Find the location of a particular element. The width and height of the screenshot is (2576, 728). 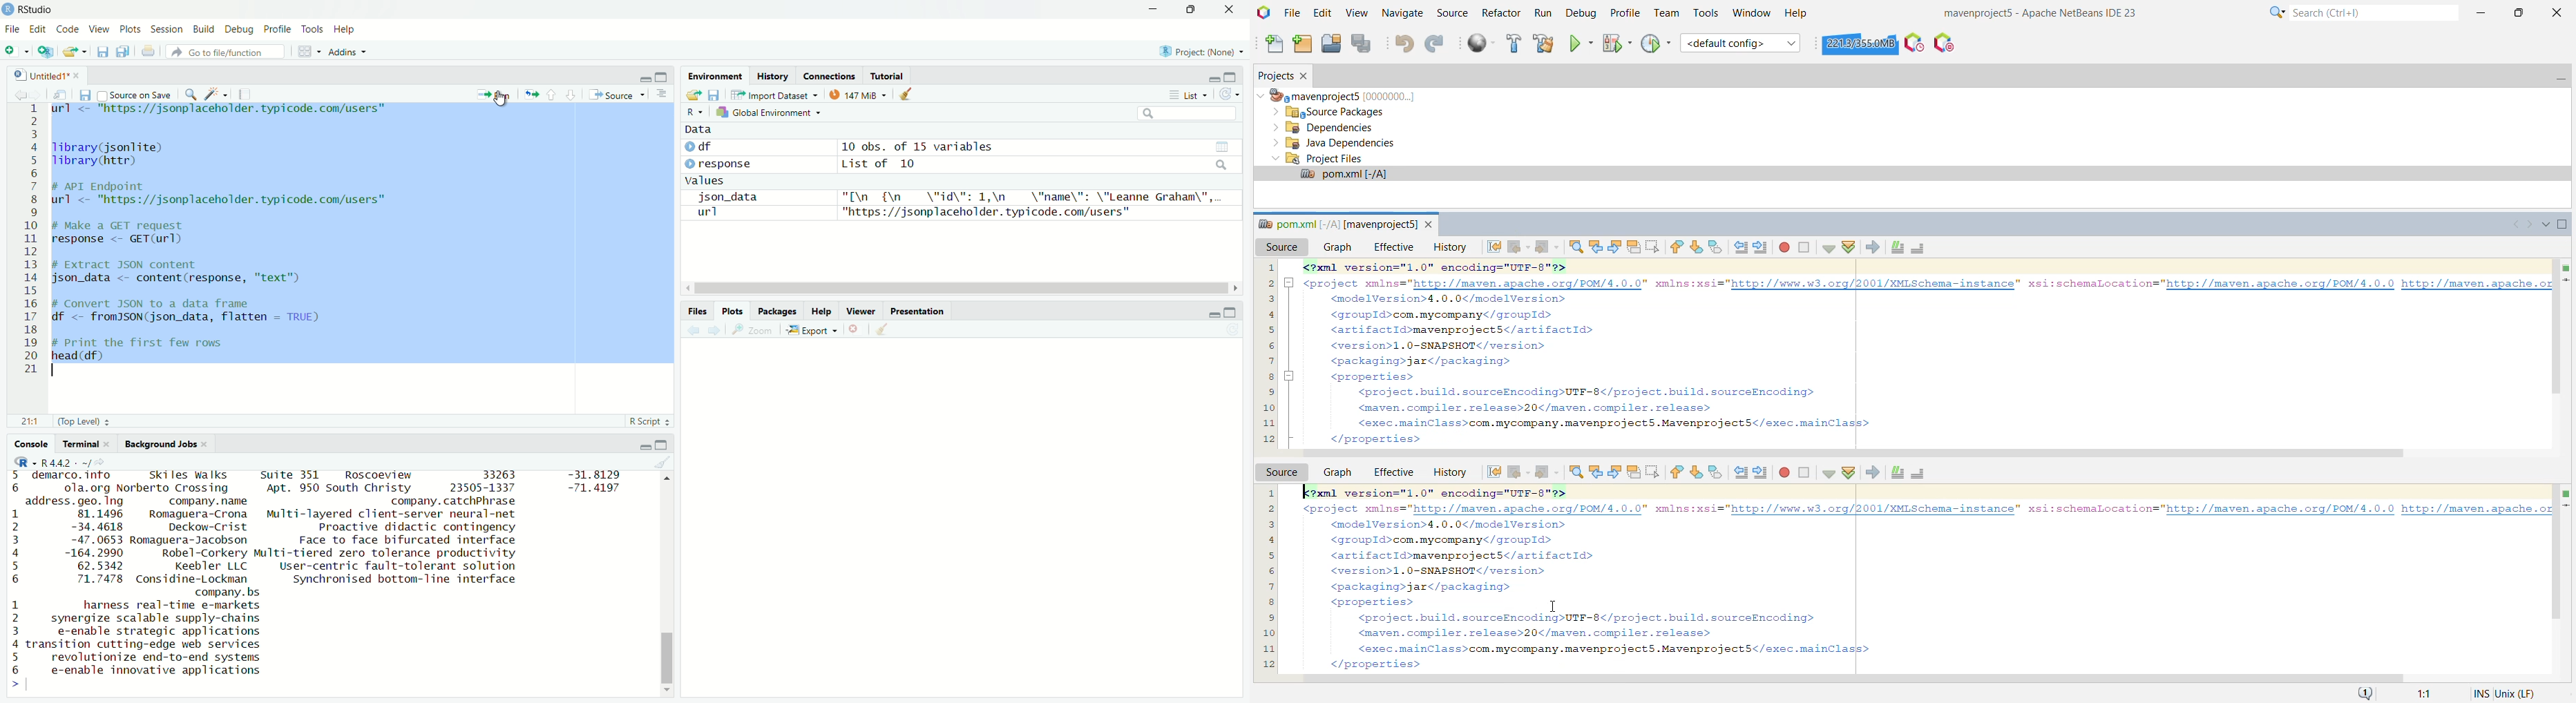

Viewer is located at coordinates (862, 312).